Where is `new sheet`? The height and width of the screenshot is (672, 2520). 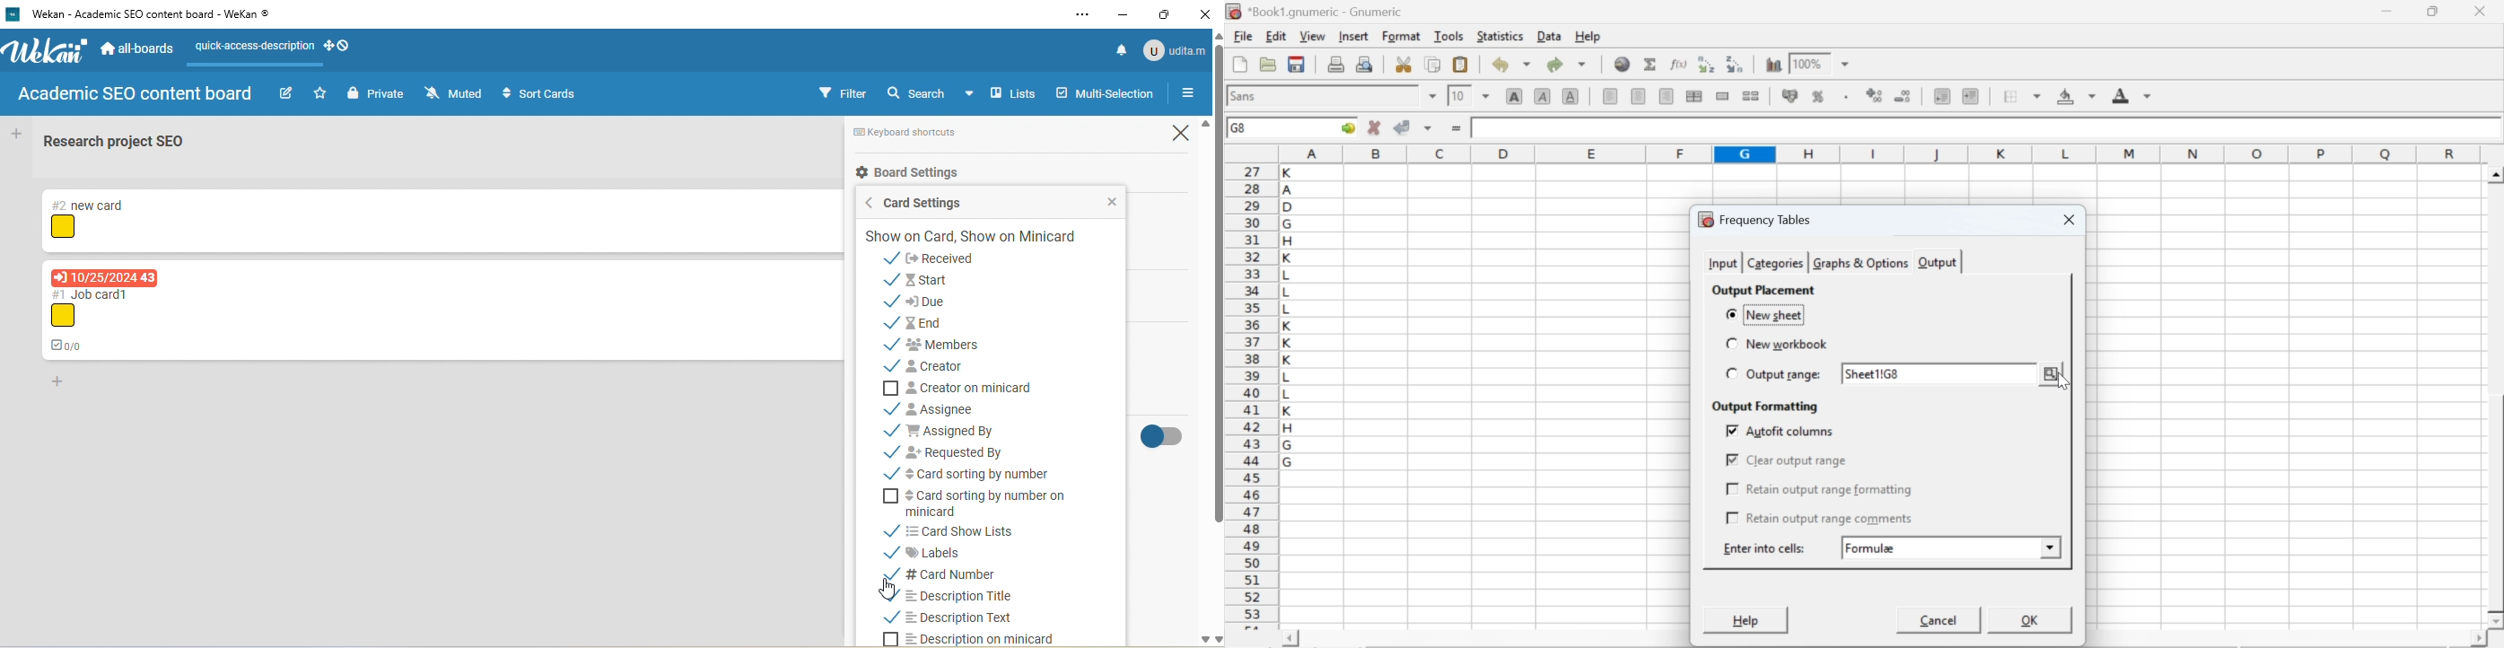 new sheet is located at coordinates (1766, 314).